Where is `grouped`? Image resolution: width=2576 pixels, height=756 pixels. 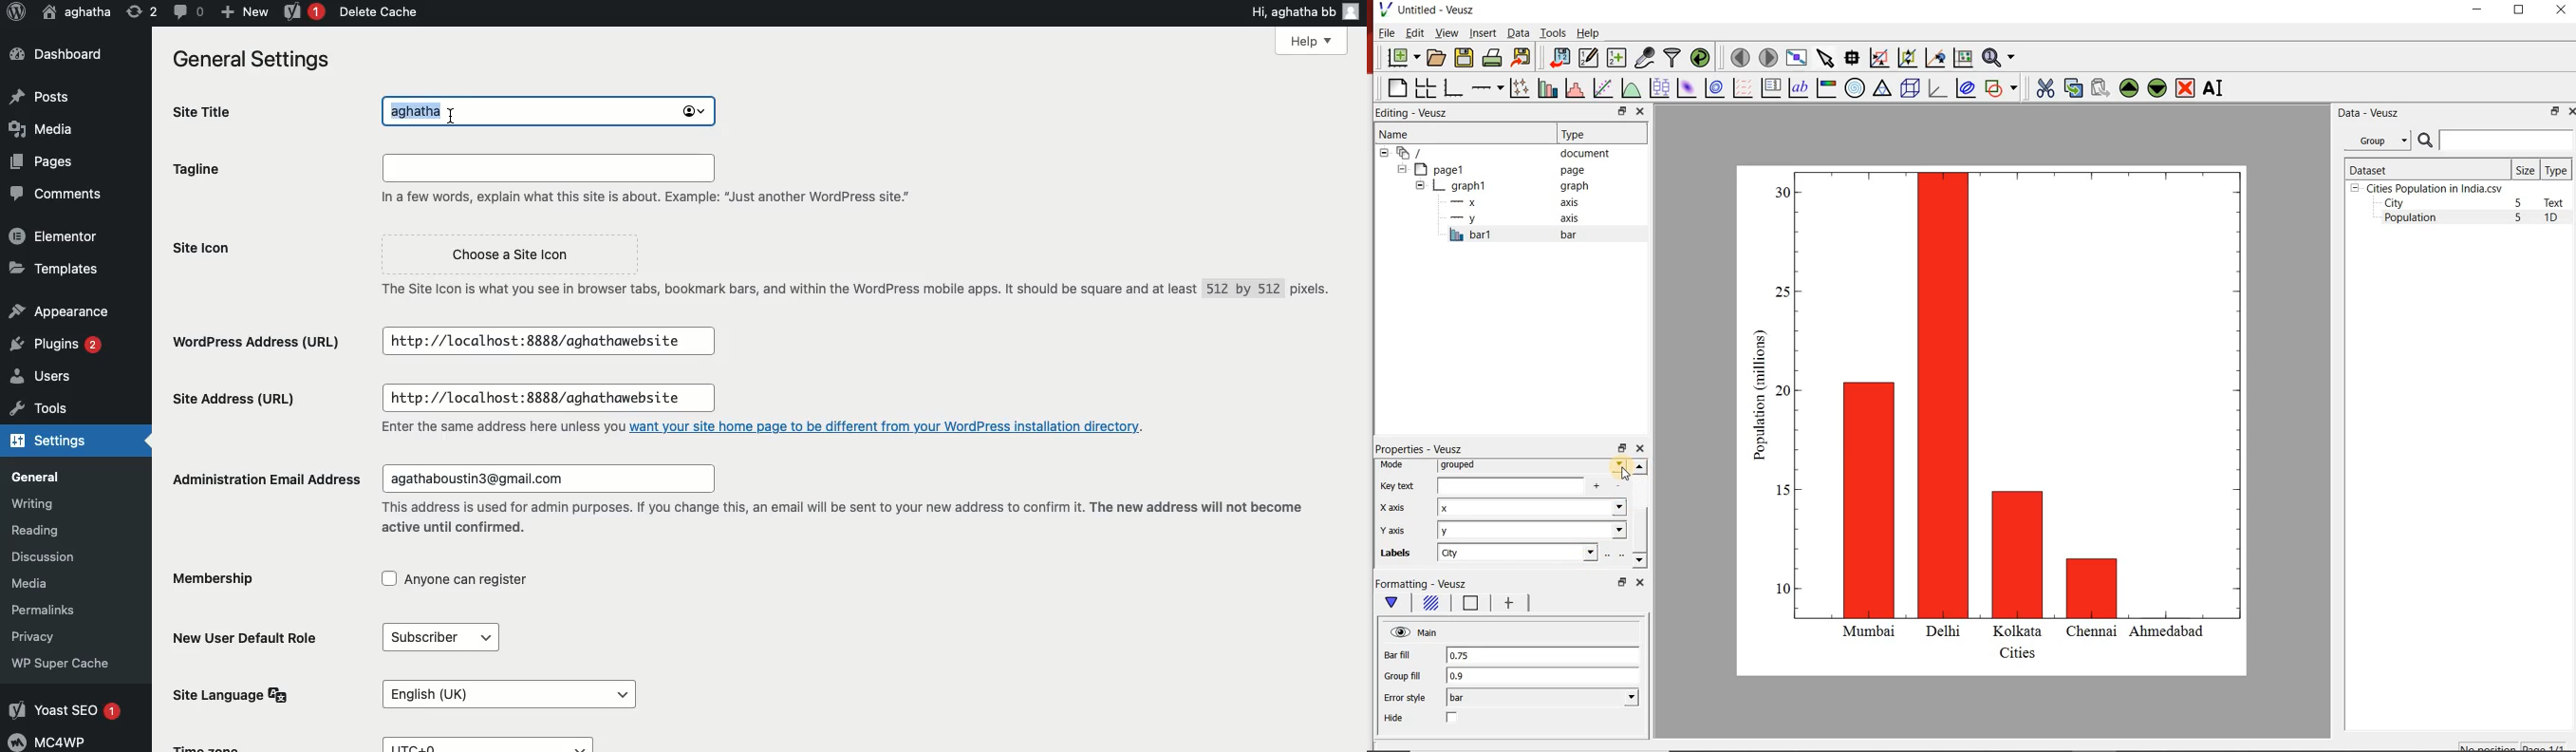 grouped is located at coordinates (1532, 466).